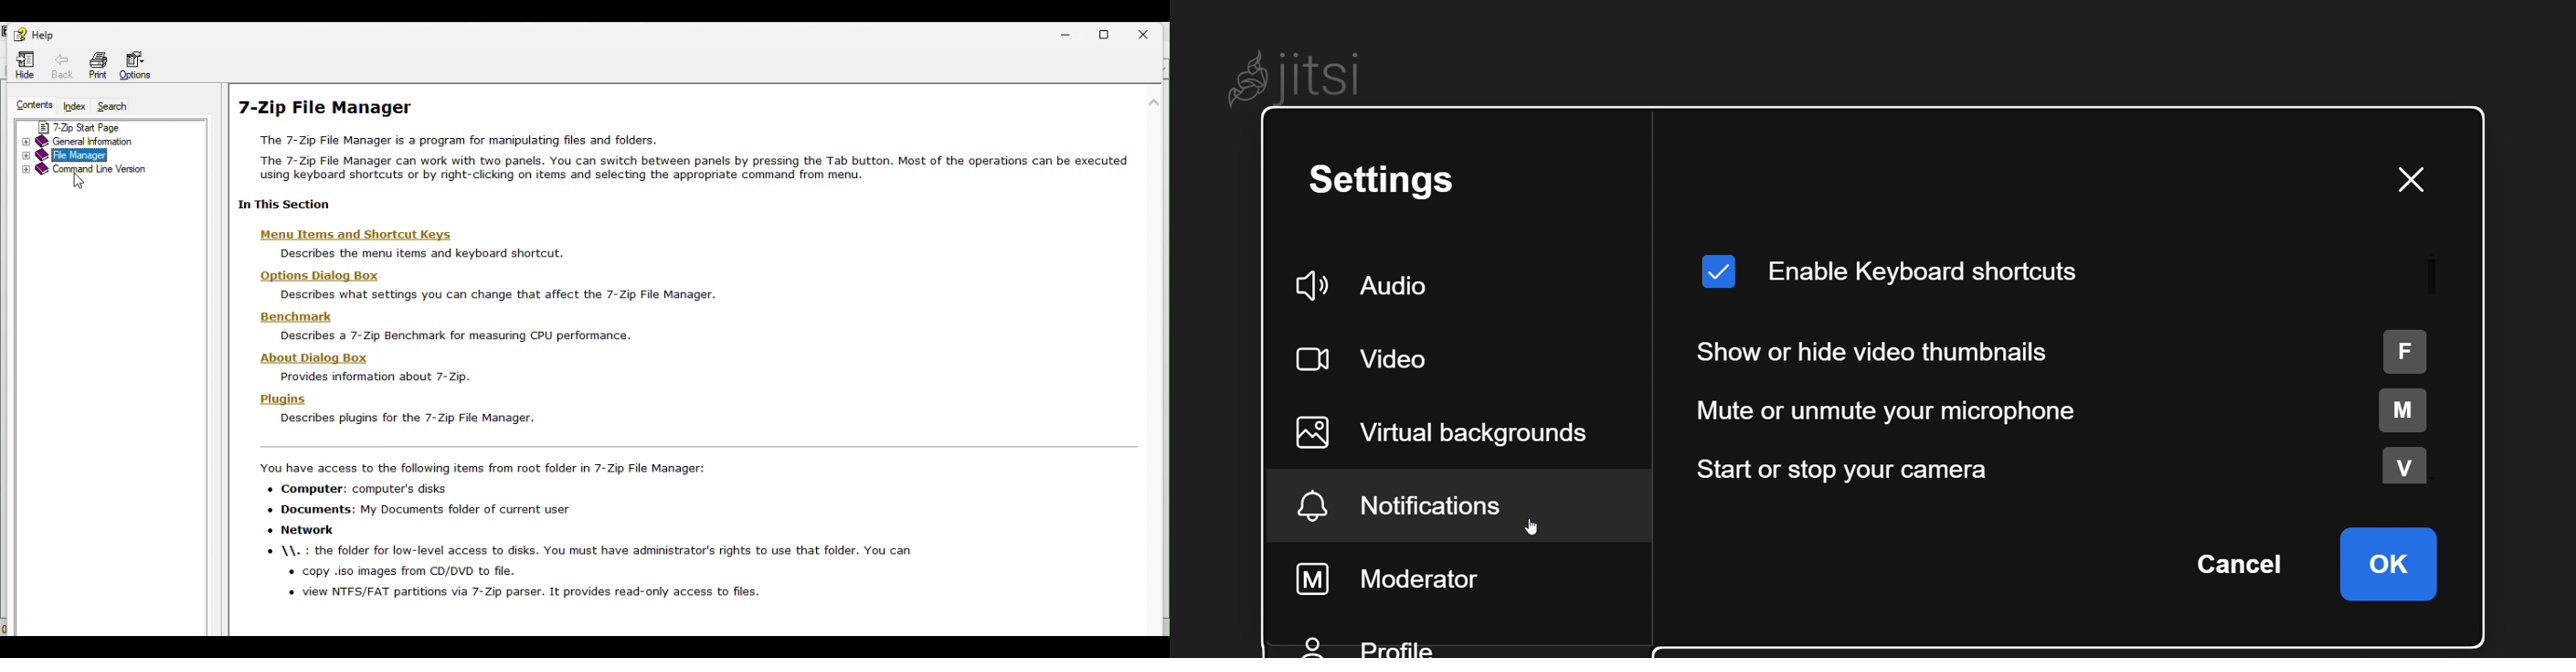 The width and height of the screenshot is (2576, 672). Describe the element at coordinates (1380, 360) in the screenshot. I see `video` at that location.